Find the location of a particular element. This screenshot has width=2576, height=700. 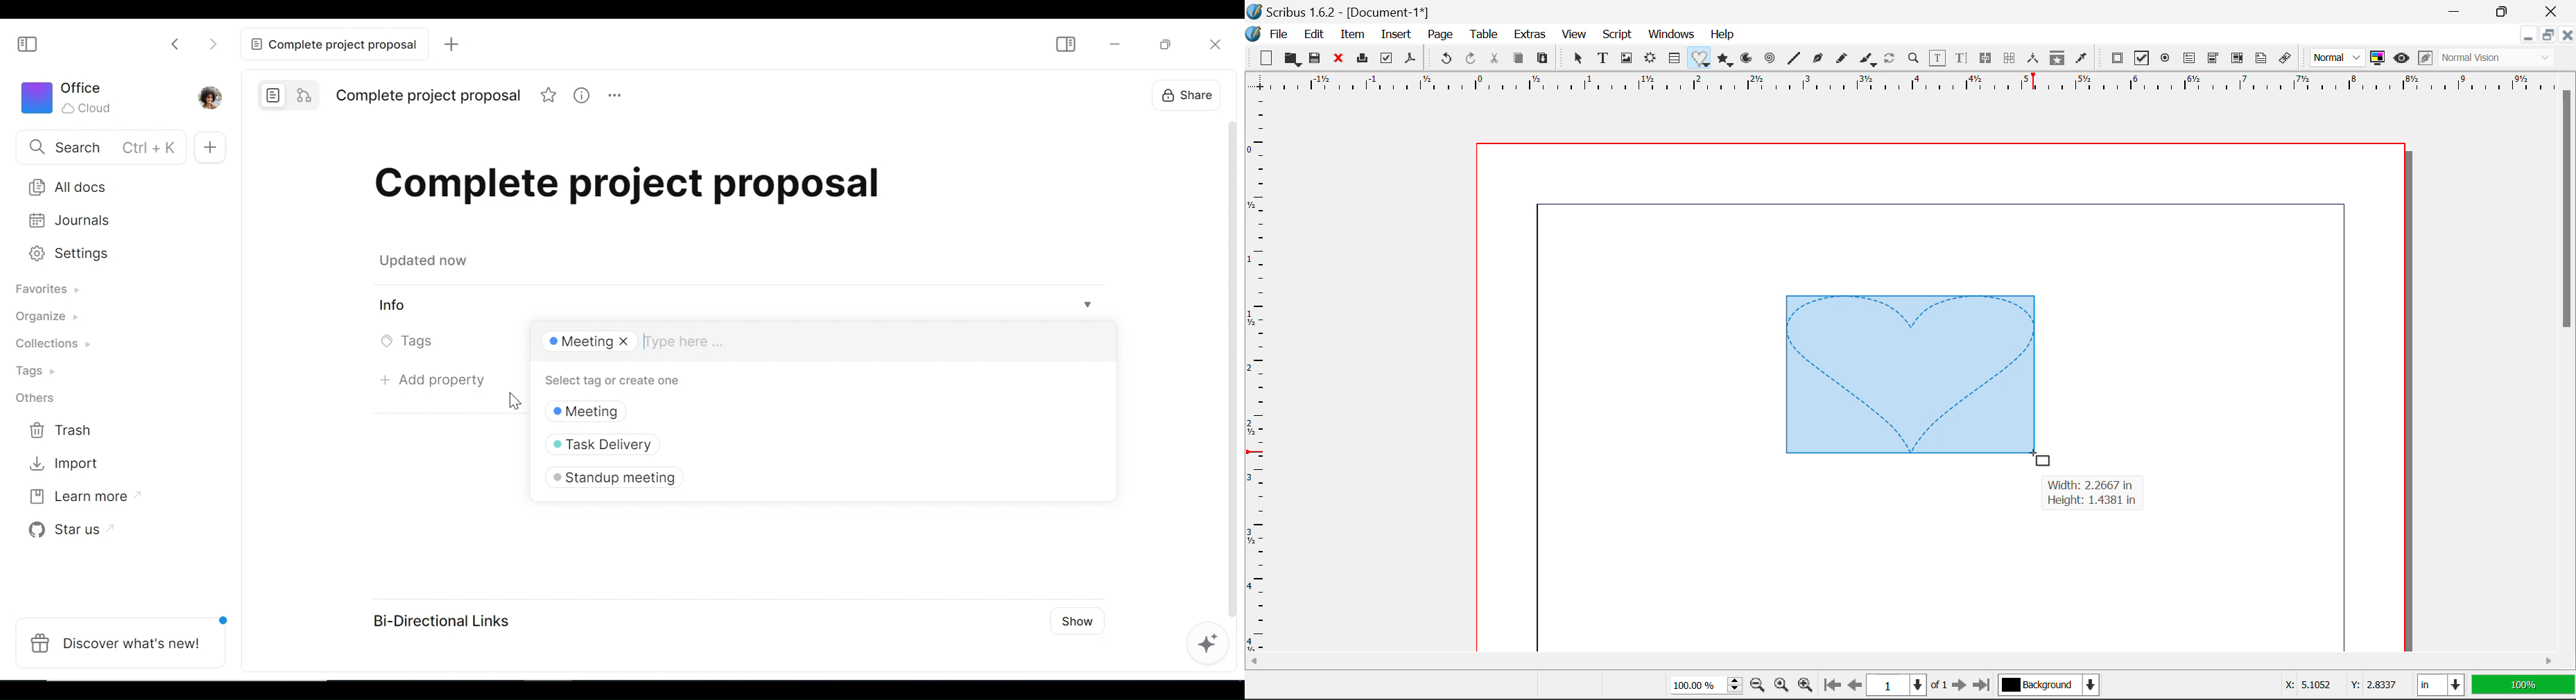

Save is located at coordinates (1319, 60).